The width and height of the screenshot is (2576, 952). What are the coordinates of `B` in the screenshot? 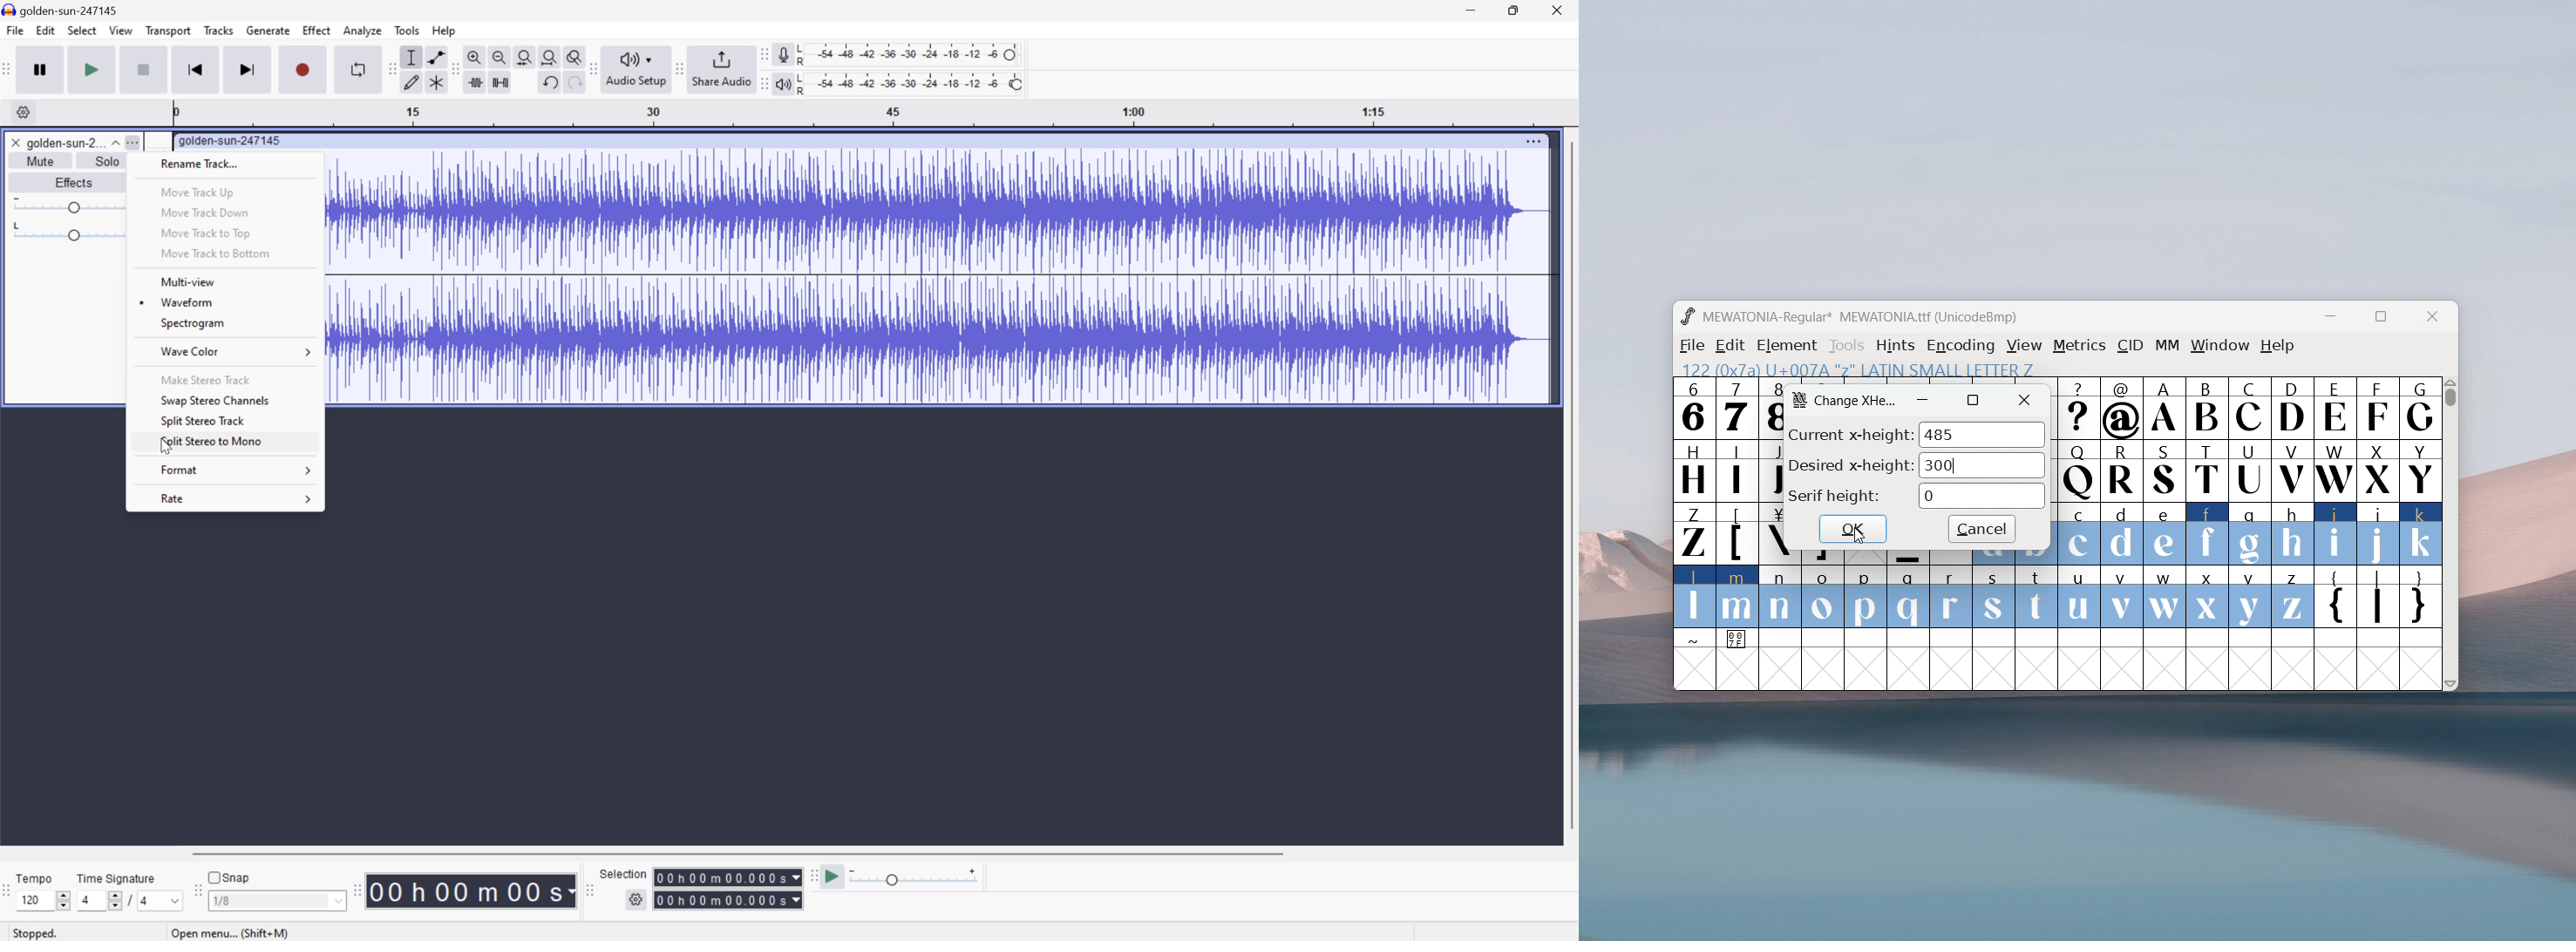 It's located at (2206, 409).